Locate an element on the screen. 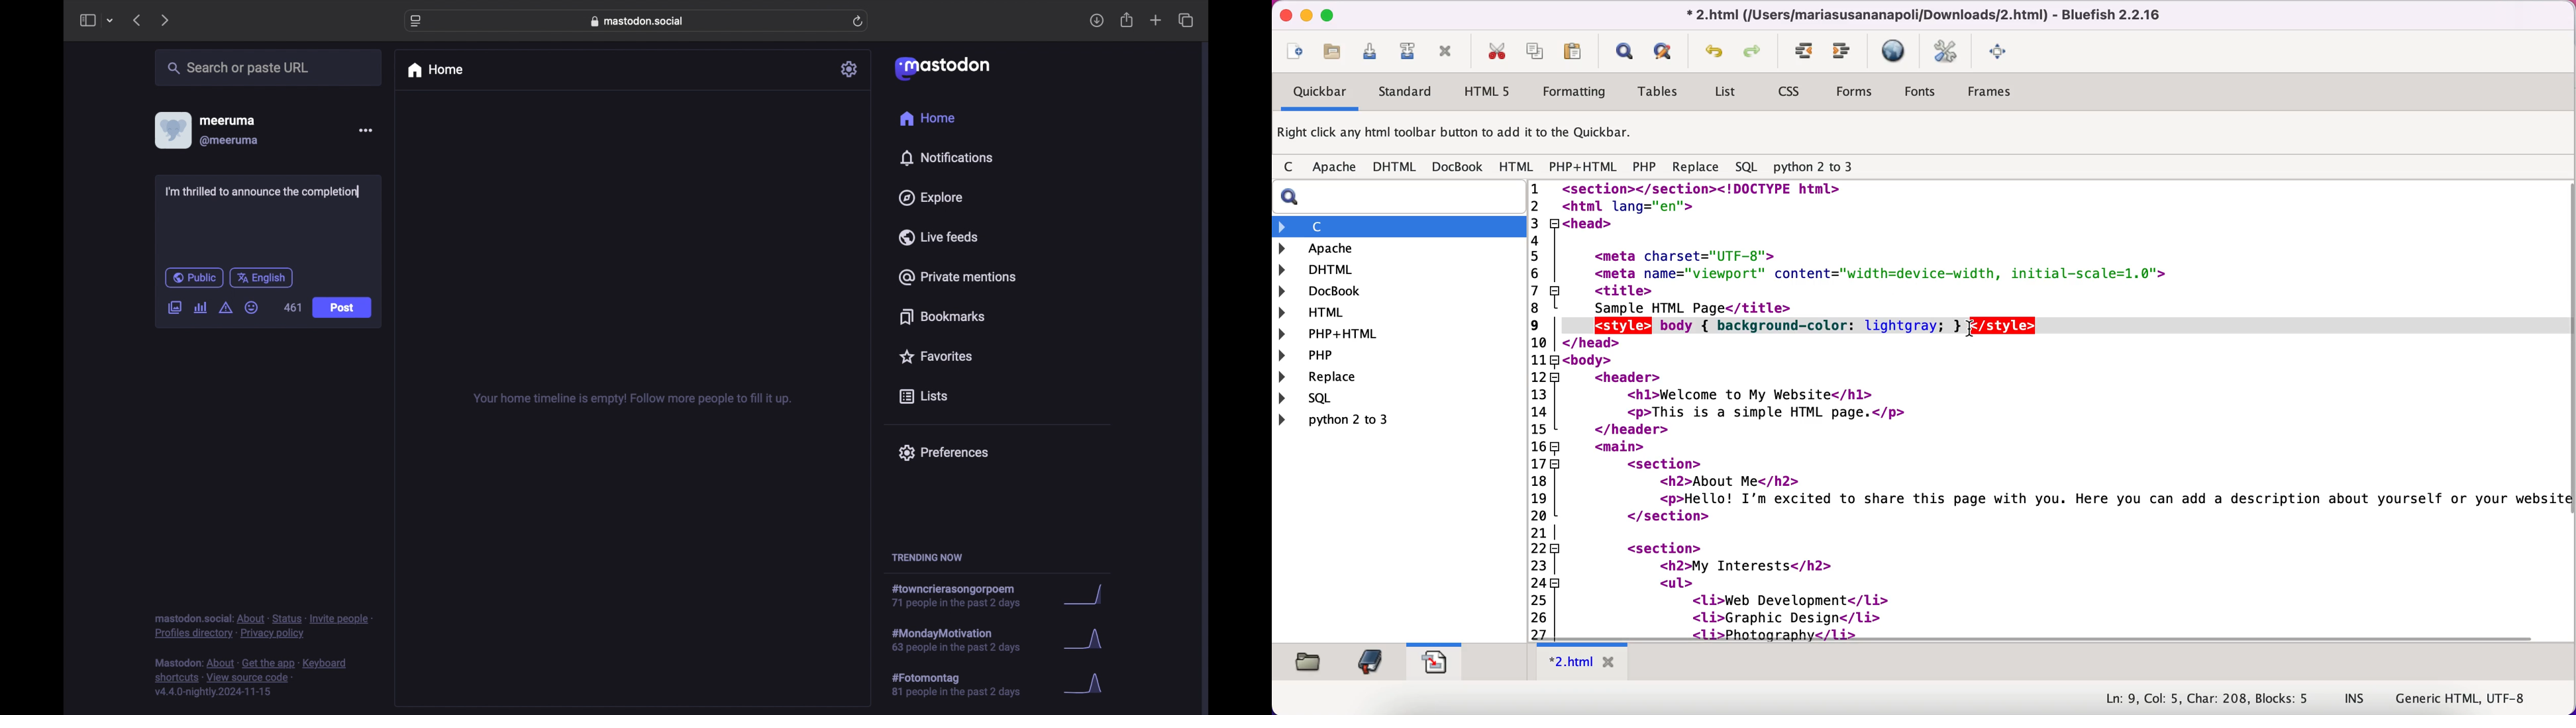 The height and width of the screenshot is (728, 2576). footnote is located at coordinates (263, 627).